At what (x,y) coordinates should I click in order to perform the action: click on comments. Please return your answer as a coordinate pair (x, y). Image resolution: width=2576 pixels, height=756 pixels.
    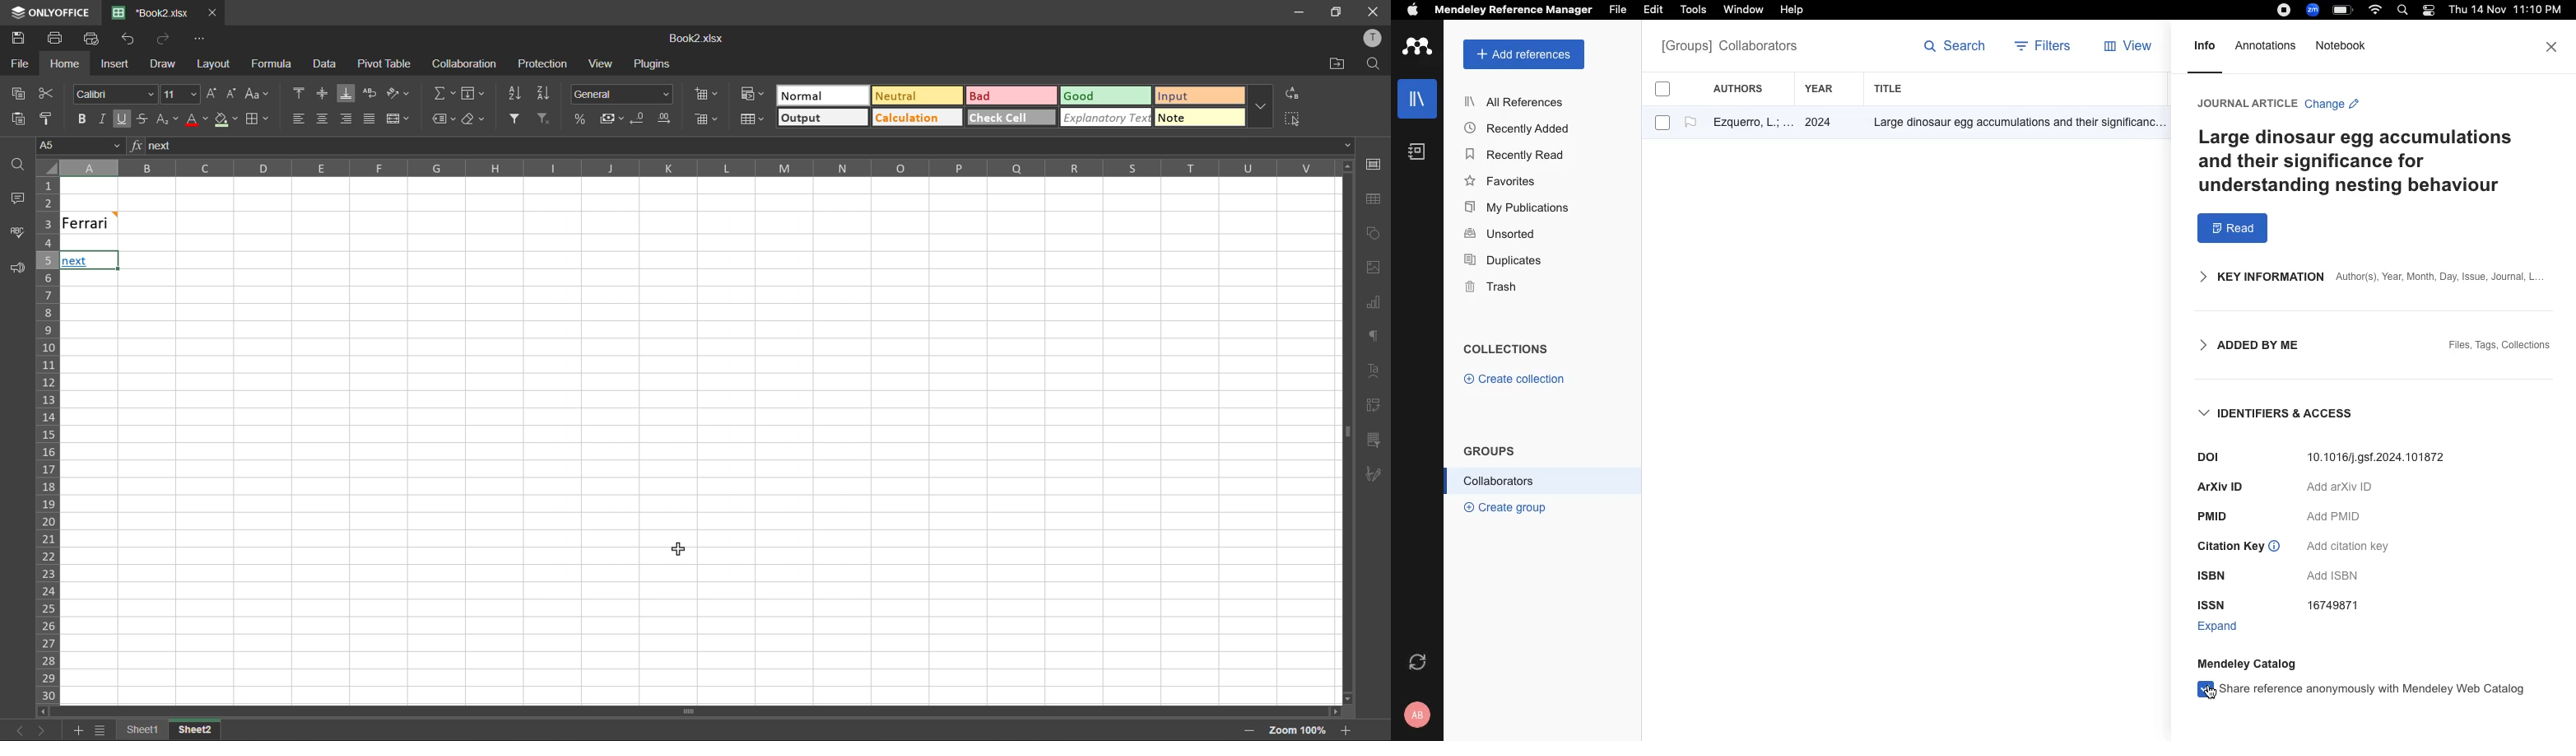
    Looking at the image, I should click on (16, 199).